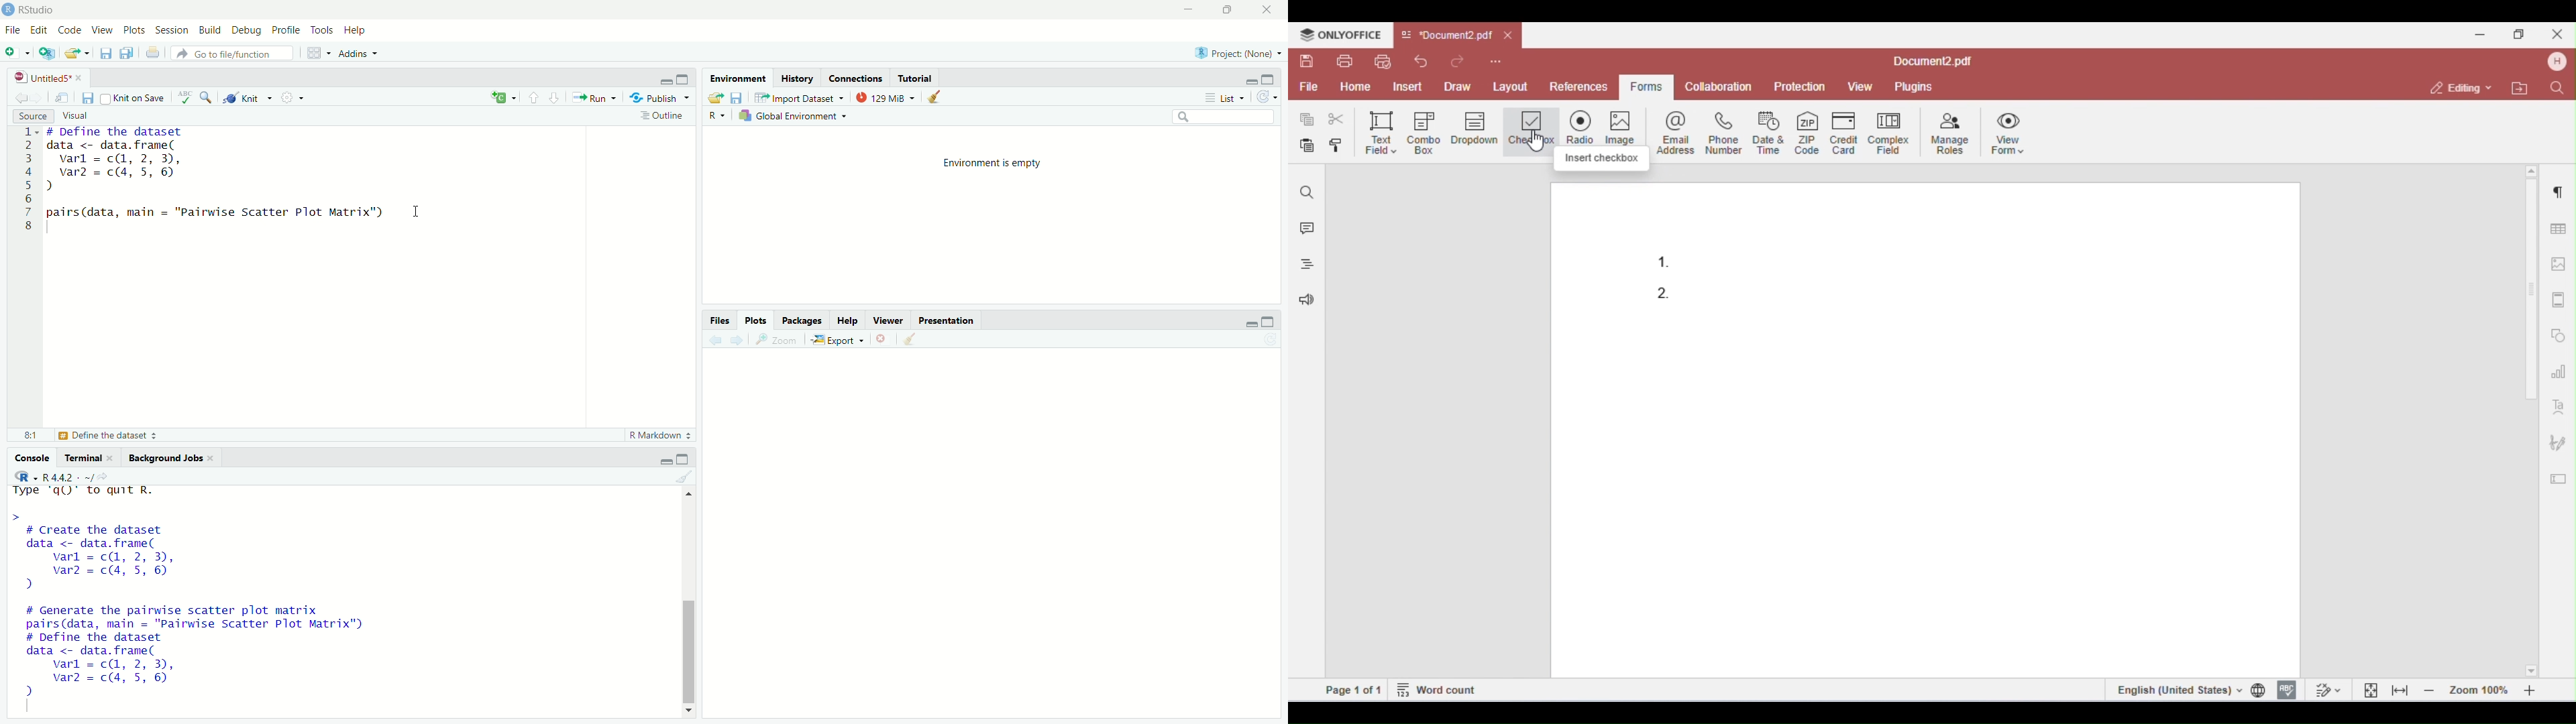  I want to click on View, so click(103, 30).